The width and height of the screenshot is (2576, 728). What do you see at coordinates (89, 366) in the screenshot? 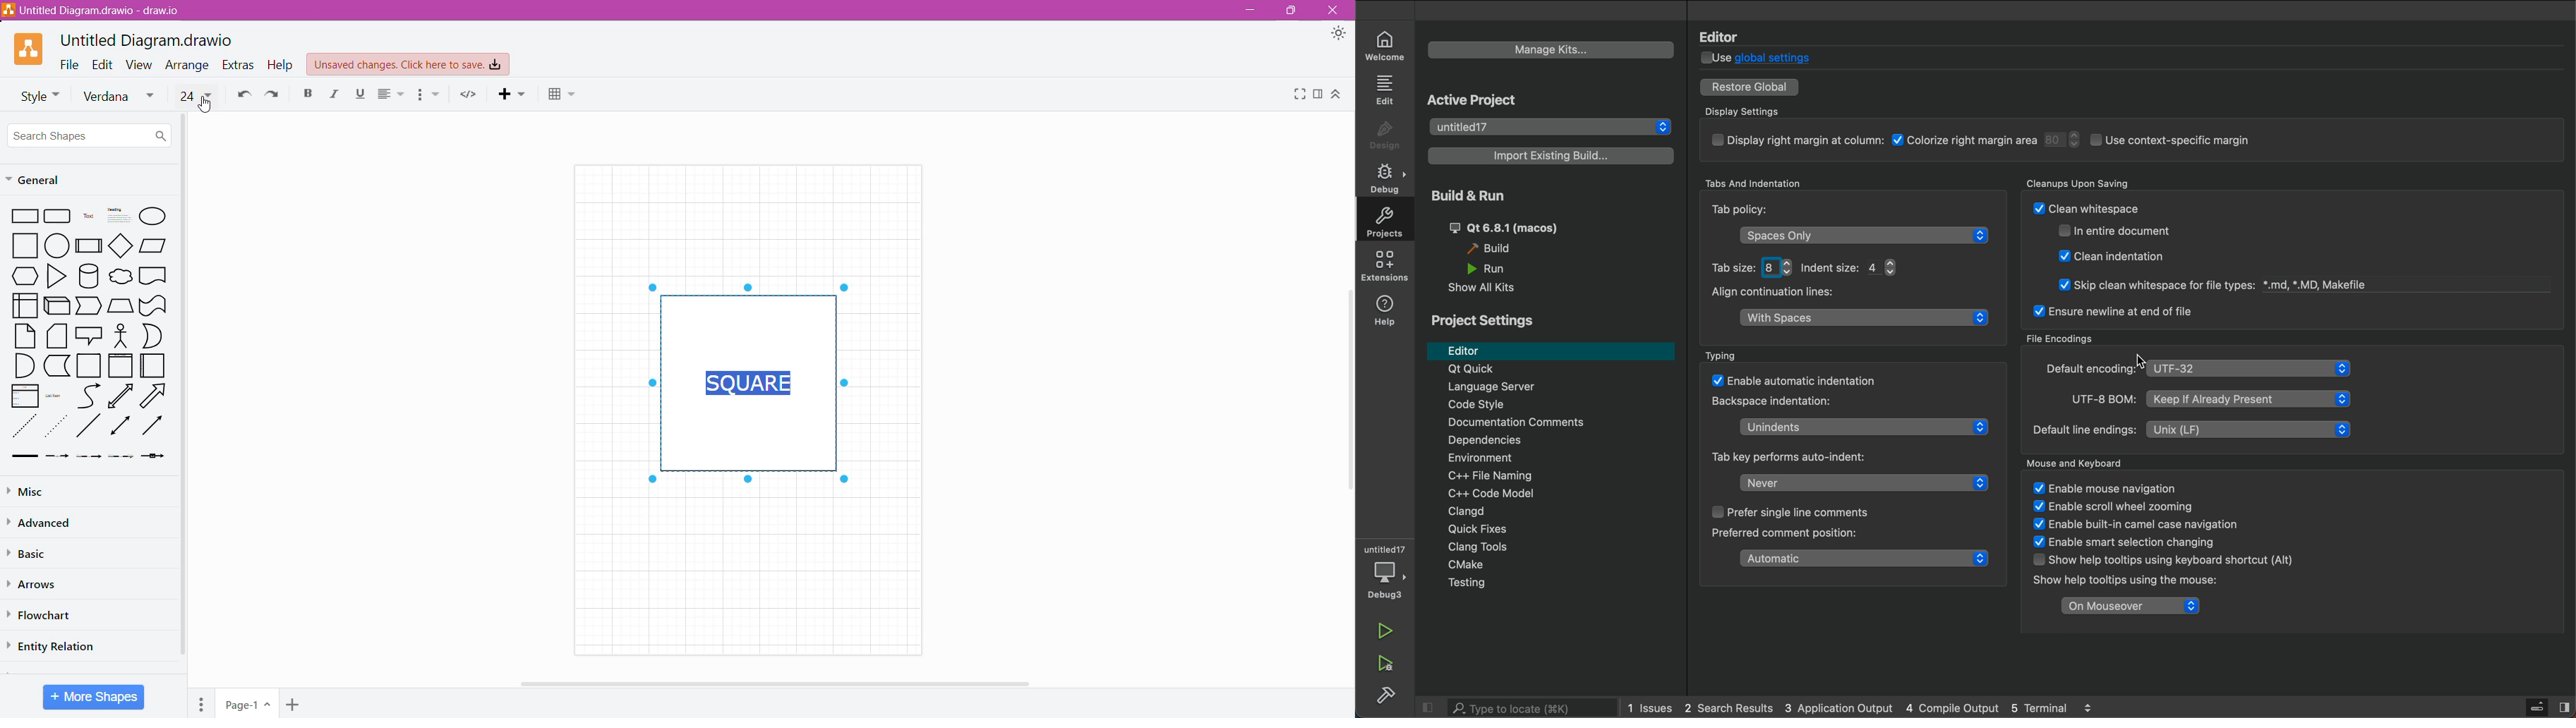
I see `Square ` at bounding box center [89, 366].